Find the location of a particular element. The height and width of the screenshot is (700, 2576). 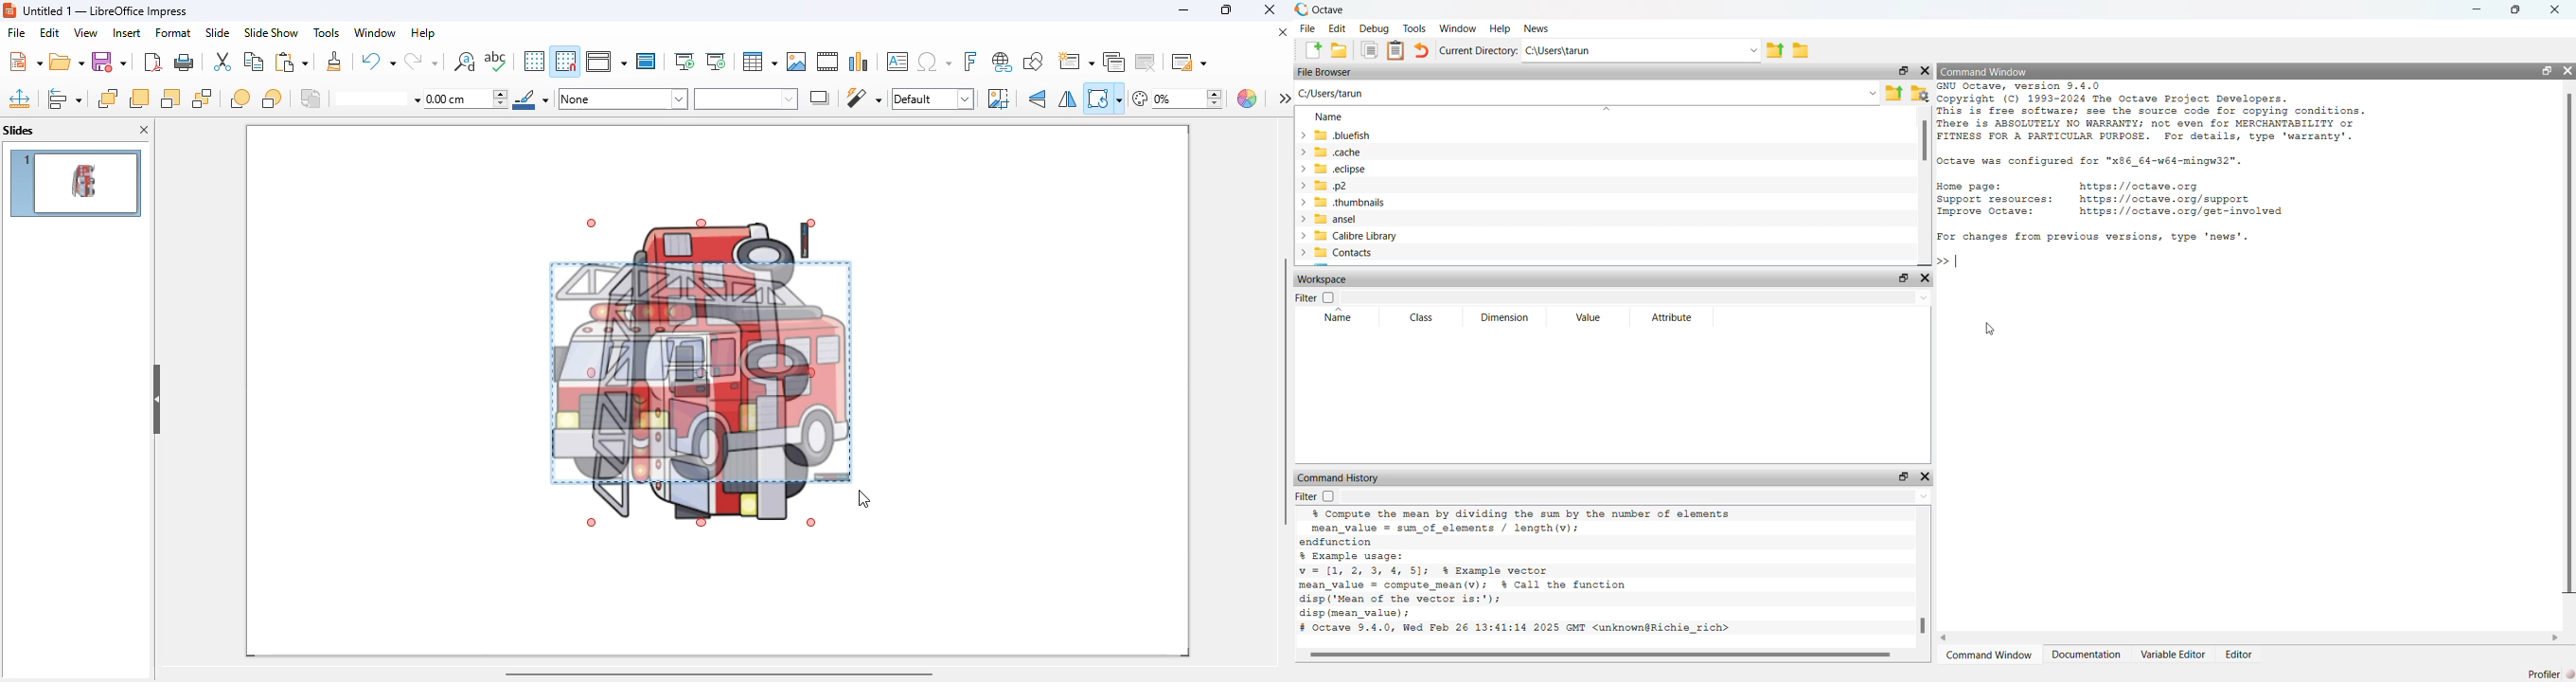

cut is located at coordinates (222, 62).